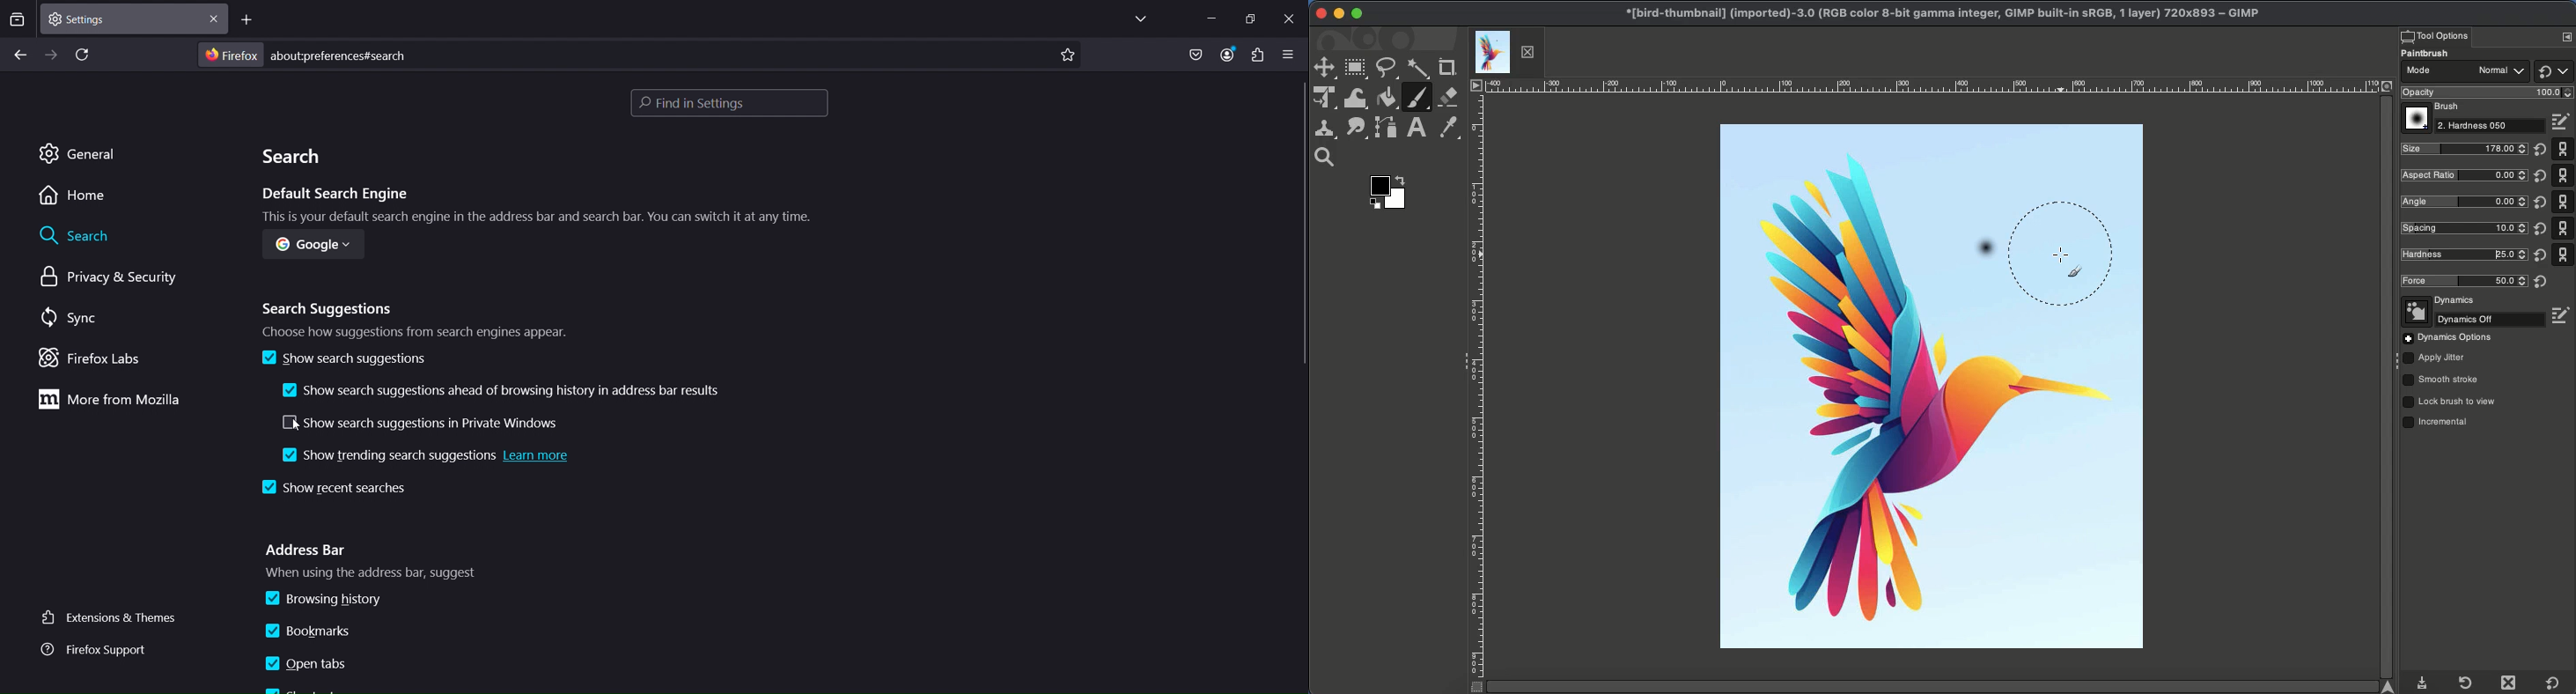 The width and height of the screenshot is (2576, 700). Describe the element at coordinates (1357, 13) in the screenshot. I see `Maximize` at that location.